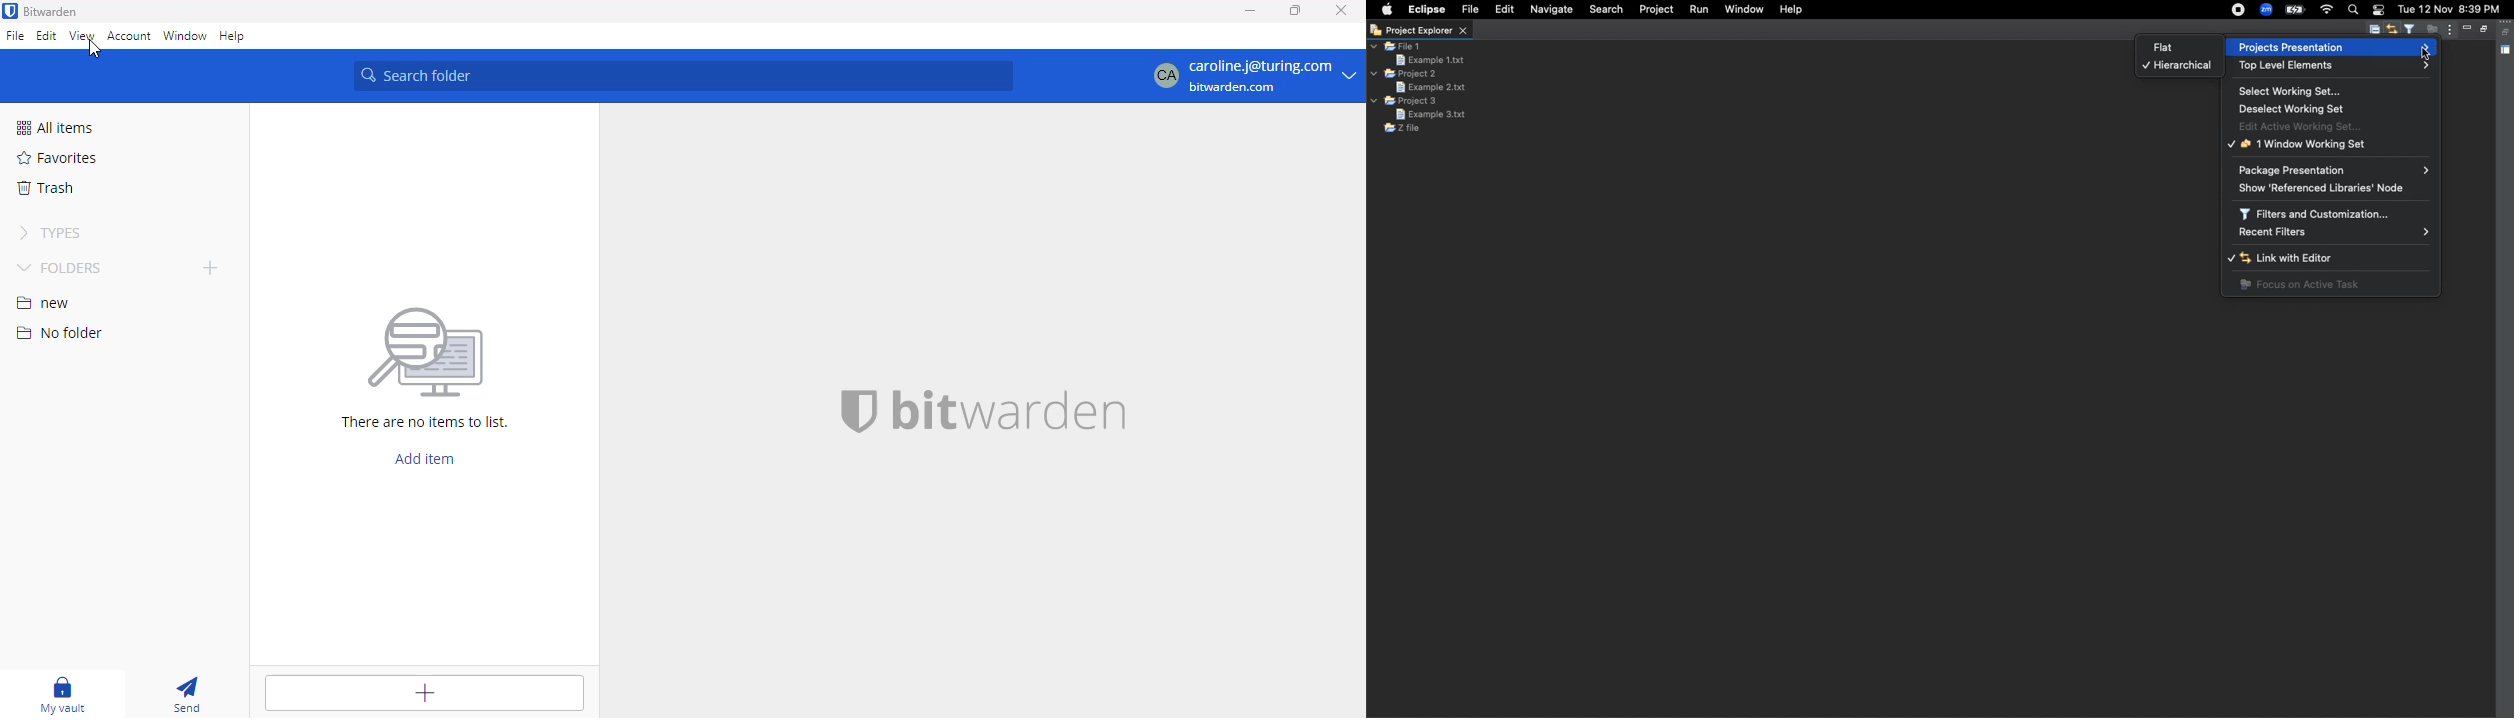 The width and height of the screenshot is (2520, 728). Describe the element at coordinates (1793, 10) in the screenshot. I see `Help` at that location.